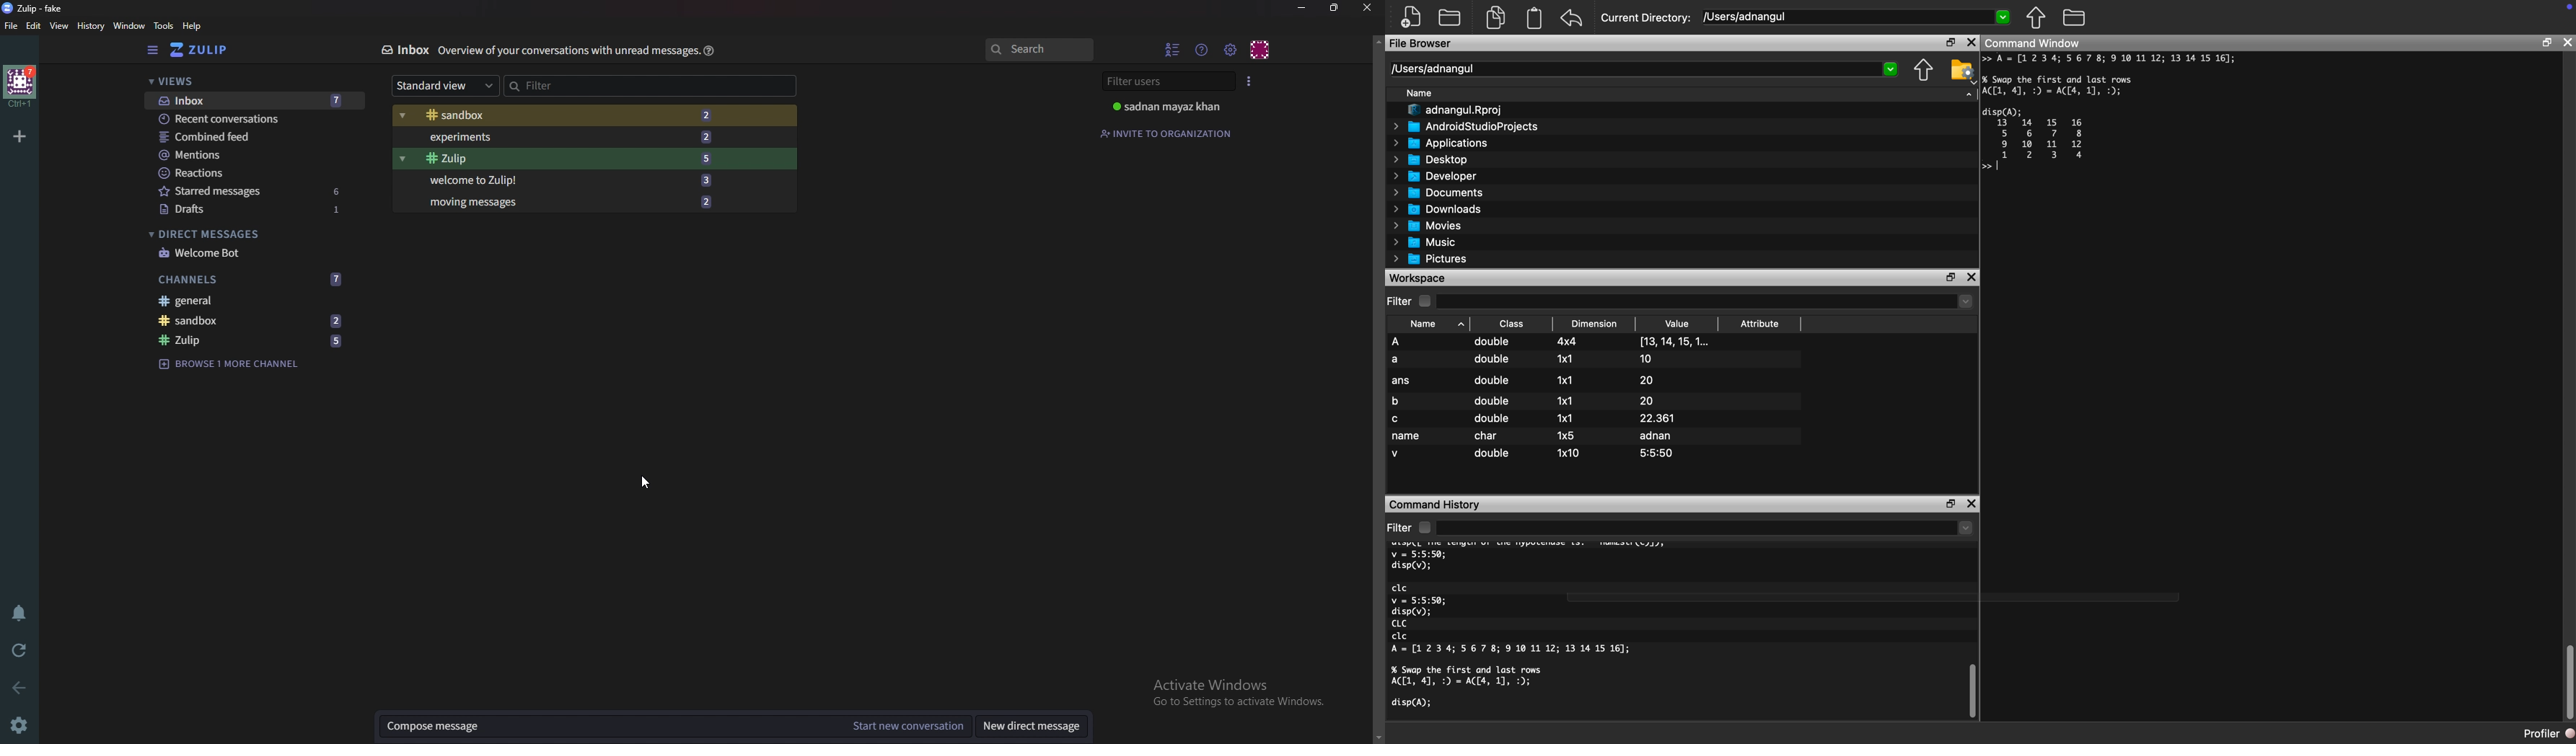 The height and width of the screenshot is (756, 2576). I want to click on starred messages, so click(252, 190).